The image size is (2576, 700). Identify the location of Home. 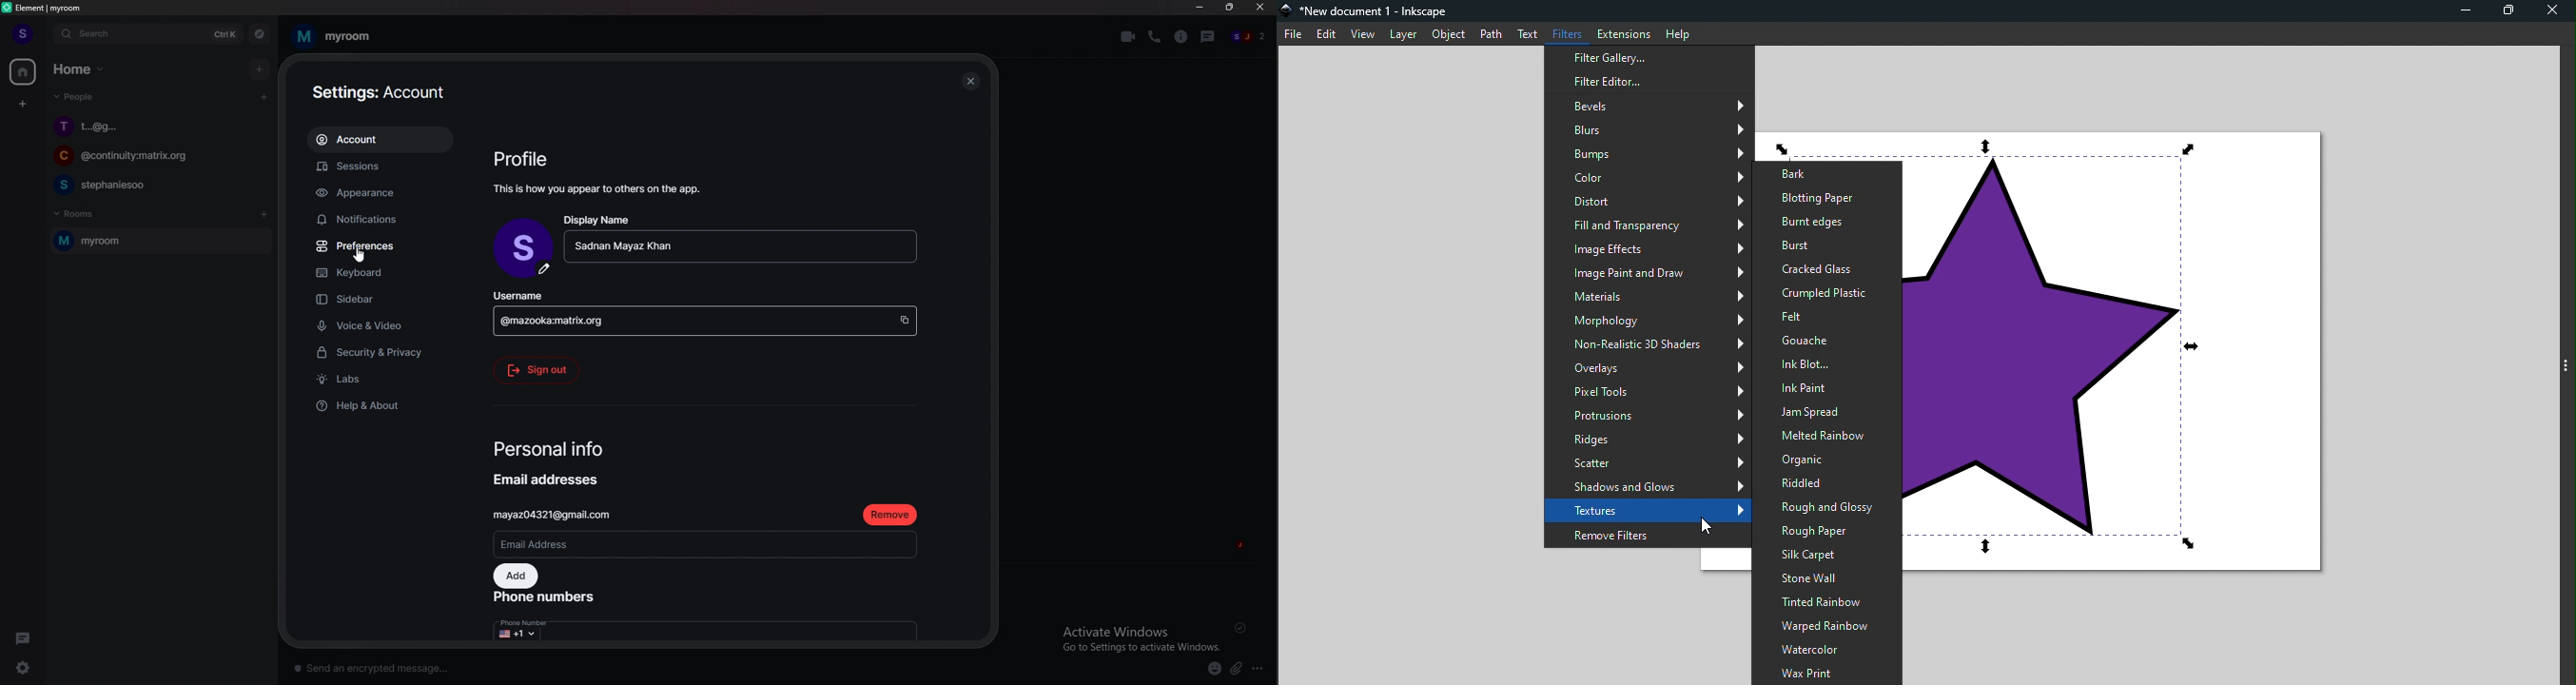
(81, 68).